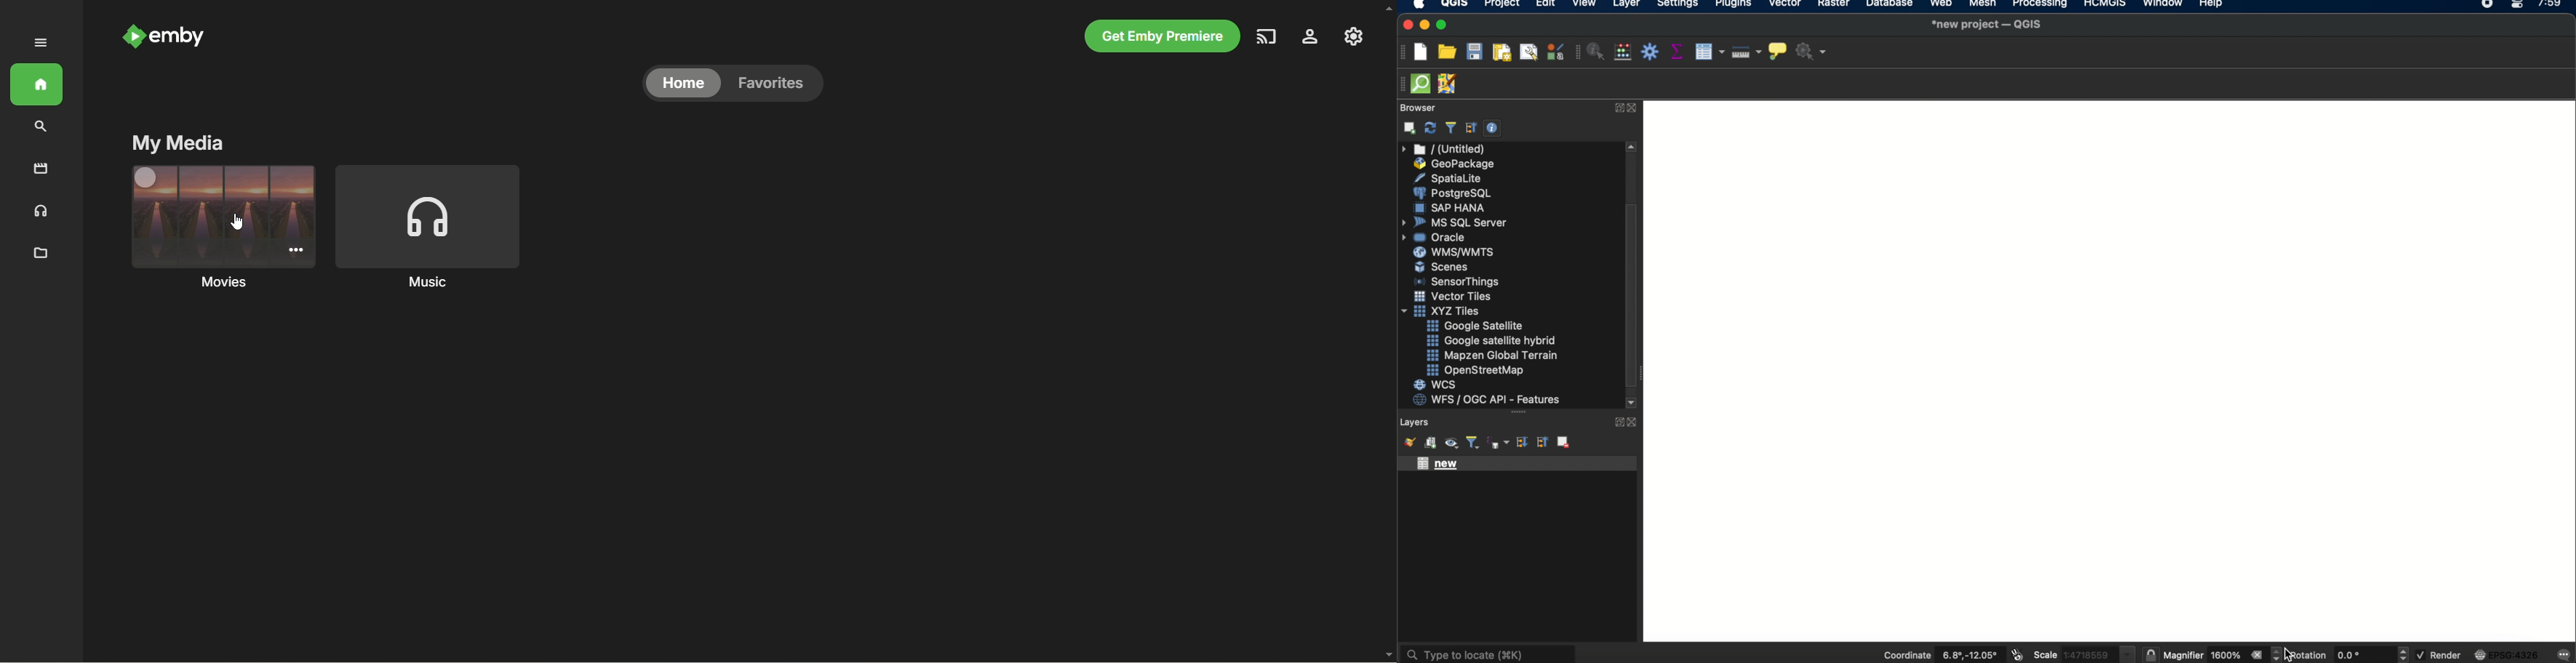  I want to click on identify features, so click(1591, 52).